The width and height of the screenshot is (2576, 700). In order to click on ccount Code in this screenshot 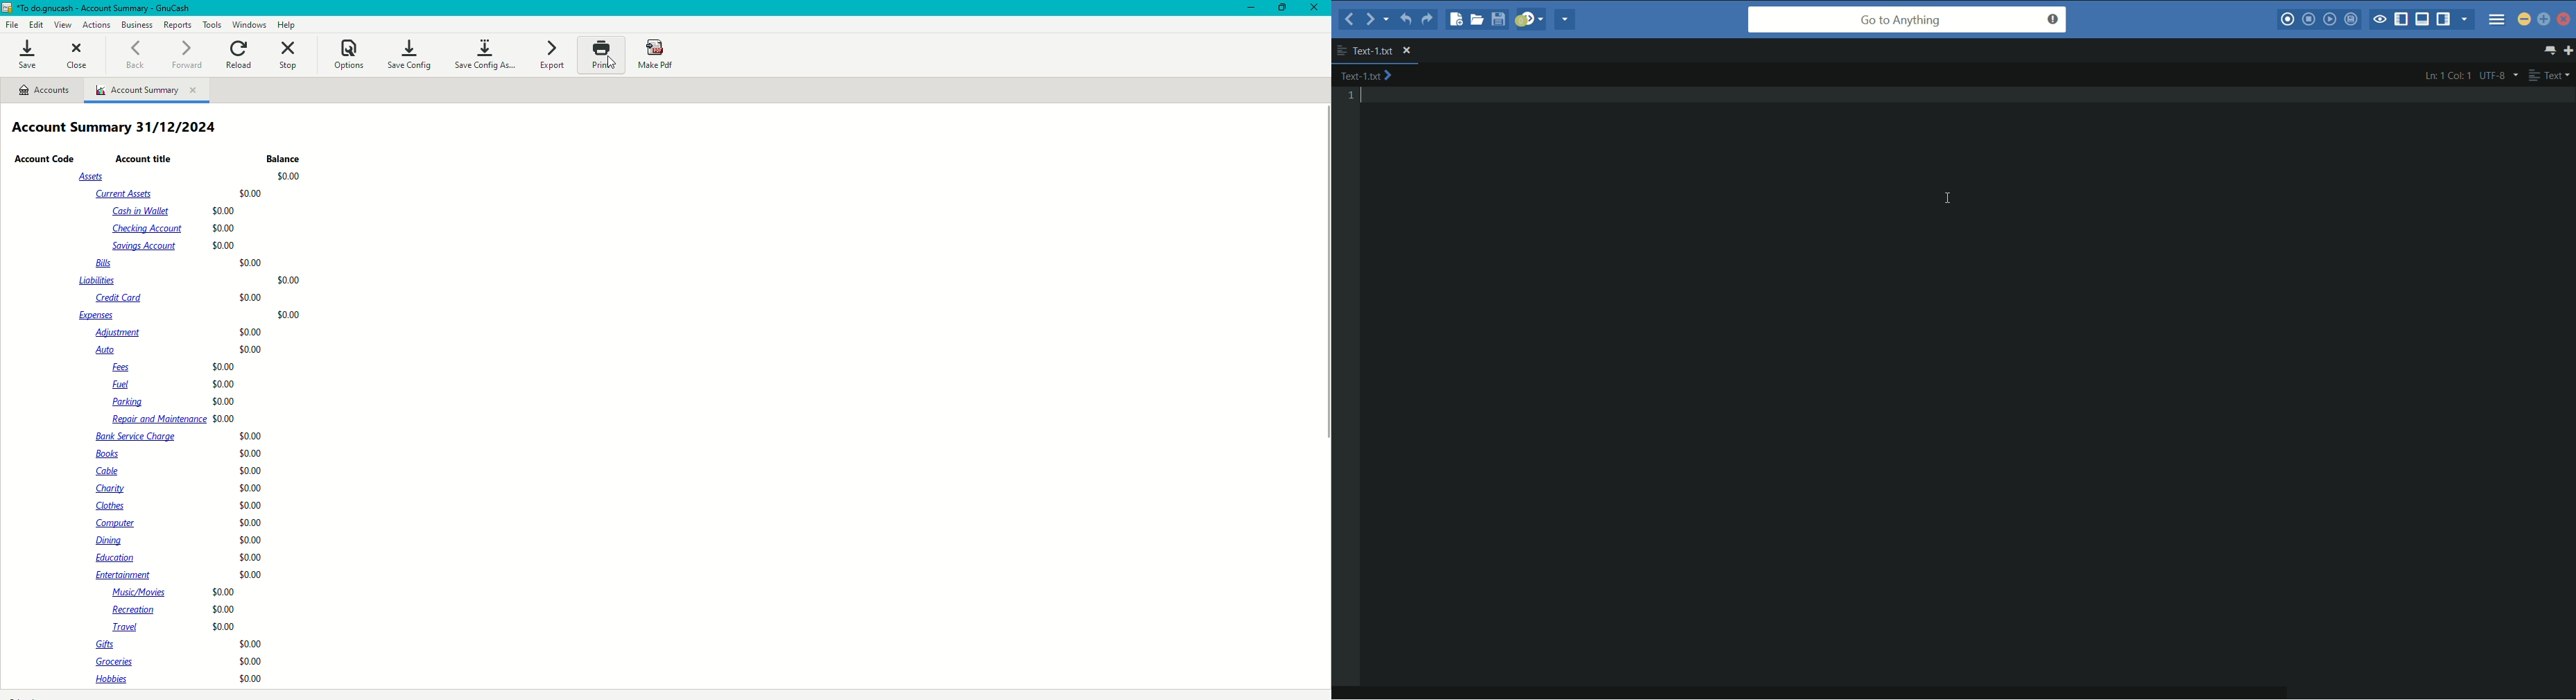, I will do `click(45, 159)`.